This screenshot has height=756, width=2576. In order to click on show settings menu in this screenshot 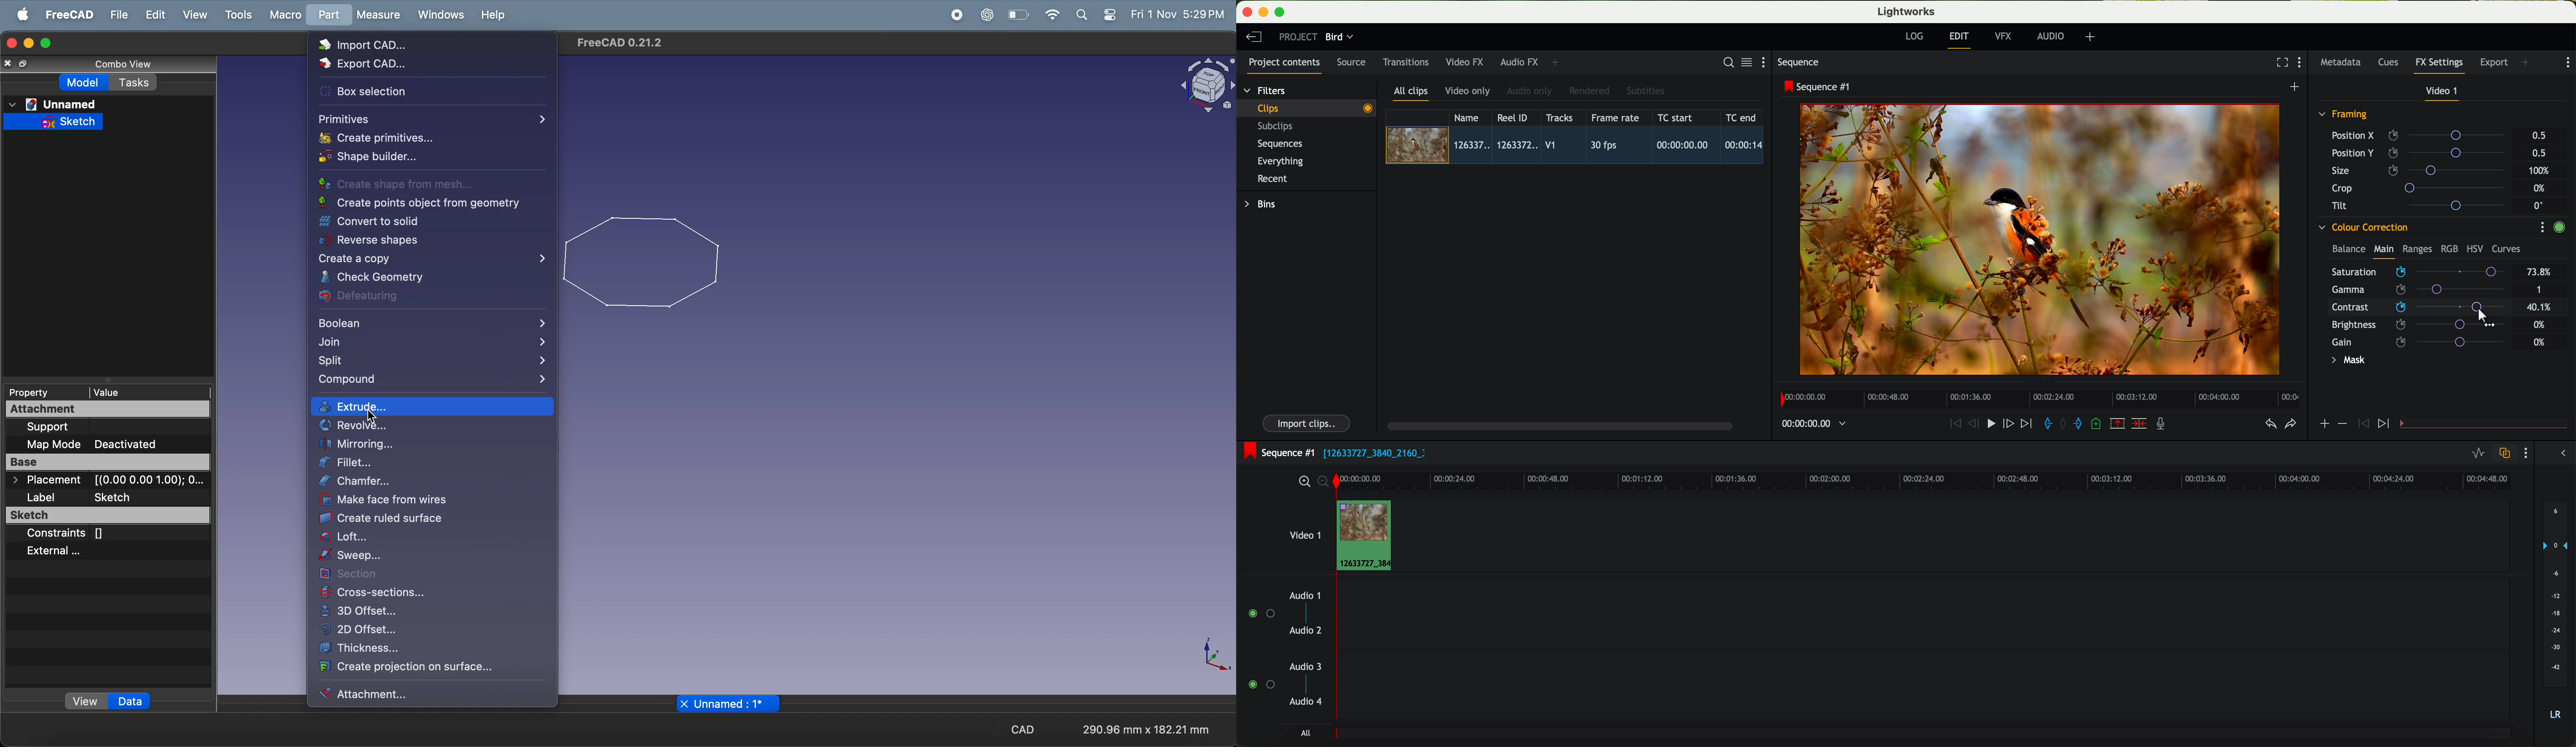, I will do `click(1768, 62)`.